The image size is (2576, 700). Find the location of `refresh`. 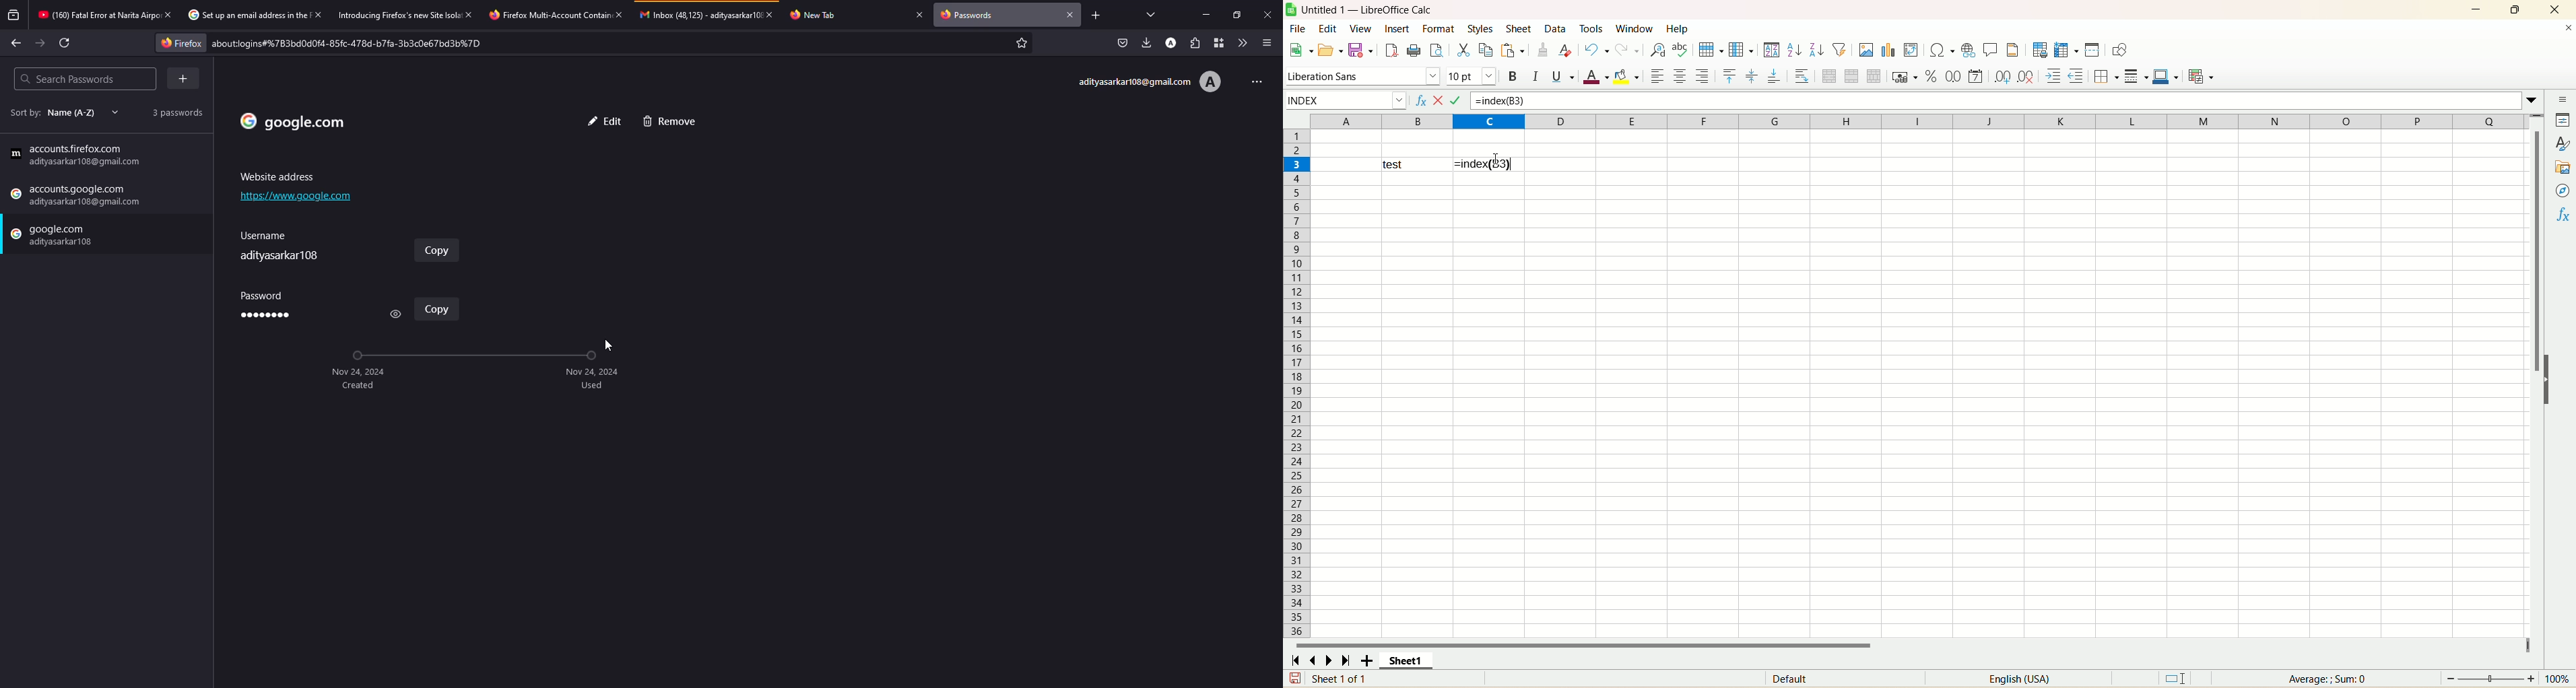

refresh is located at coordinates (65, 43).